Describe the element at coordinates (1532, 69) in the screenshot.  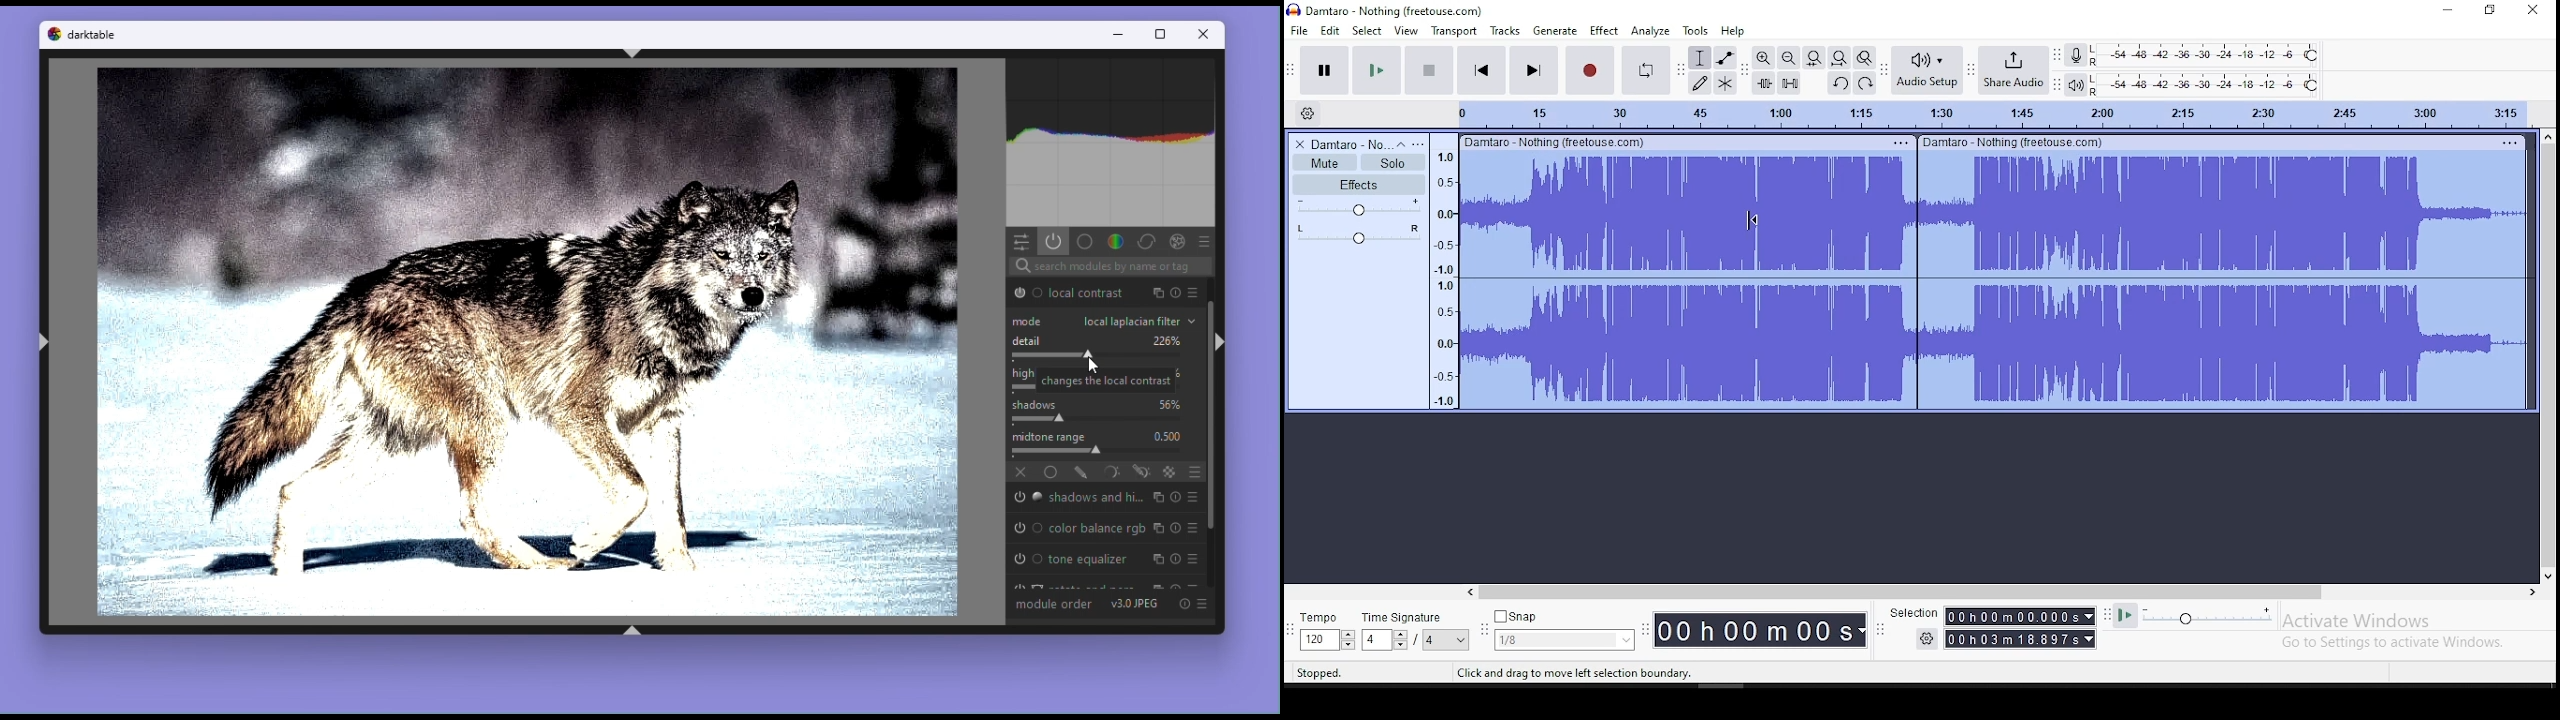
I see `skip to end` at that location.